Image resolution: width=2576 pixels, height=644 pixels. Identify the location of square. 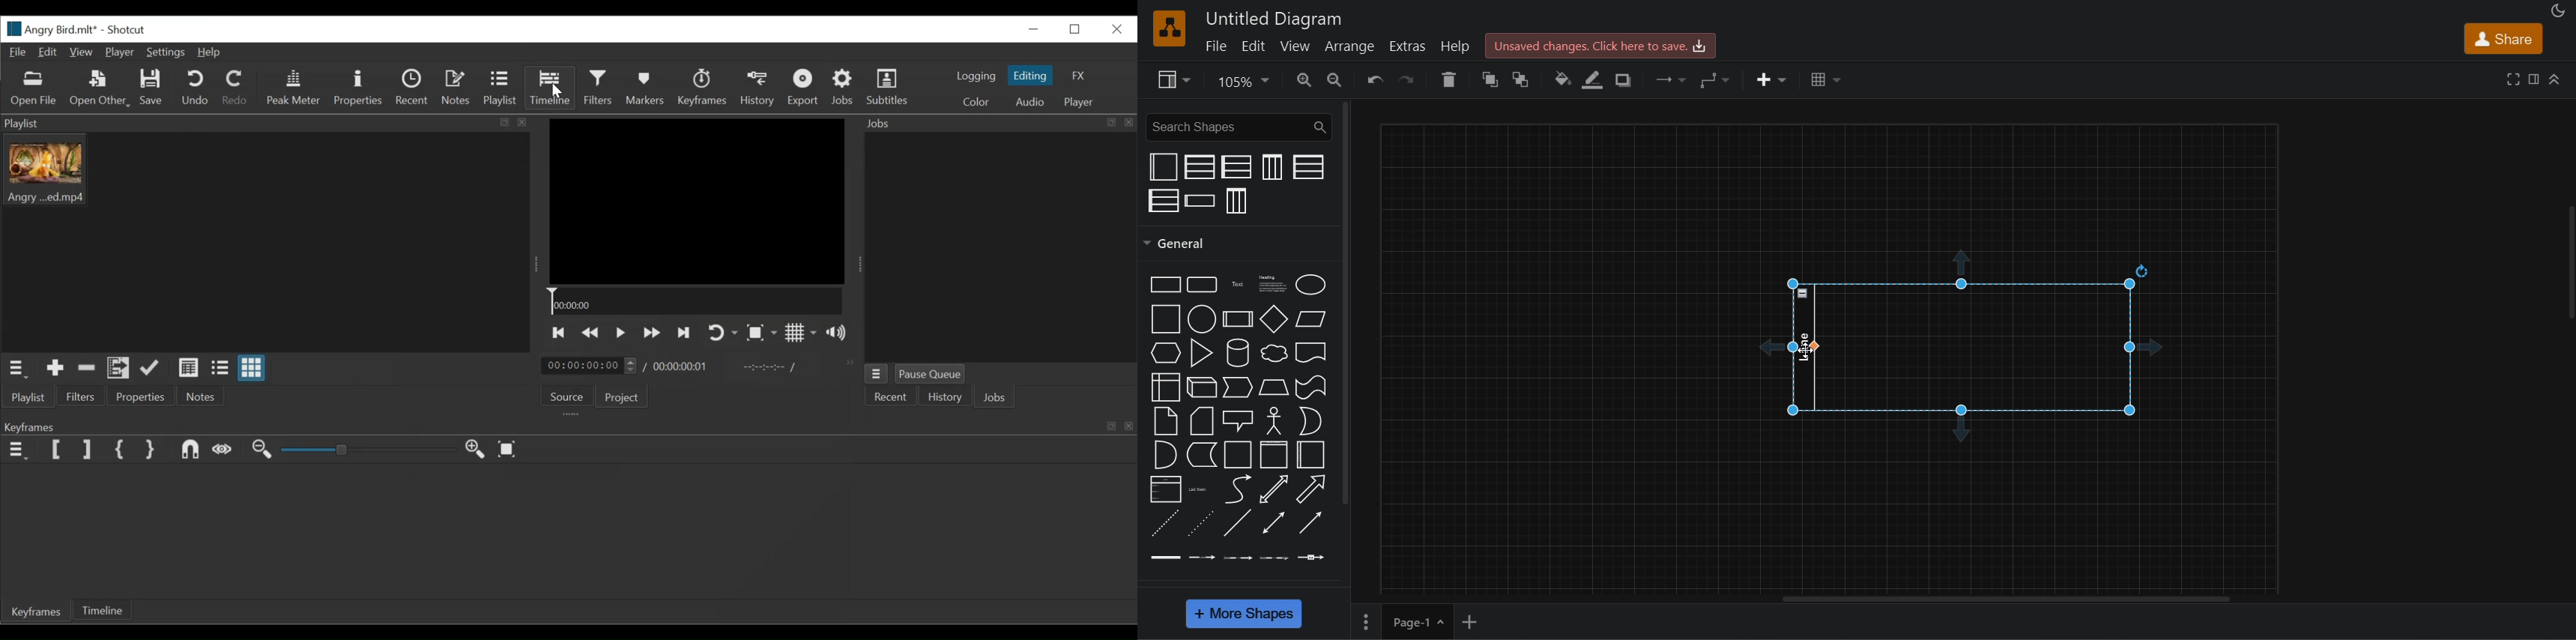
(1164, 319).